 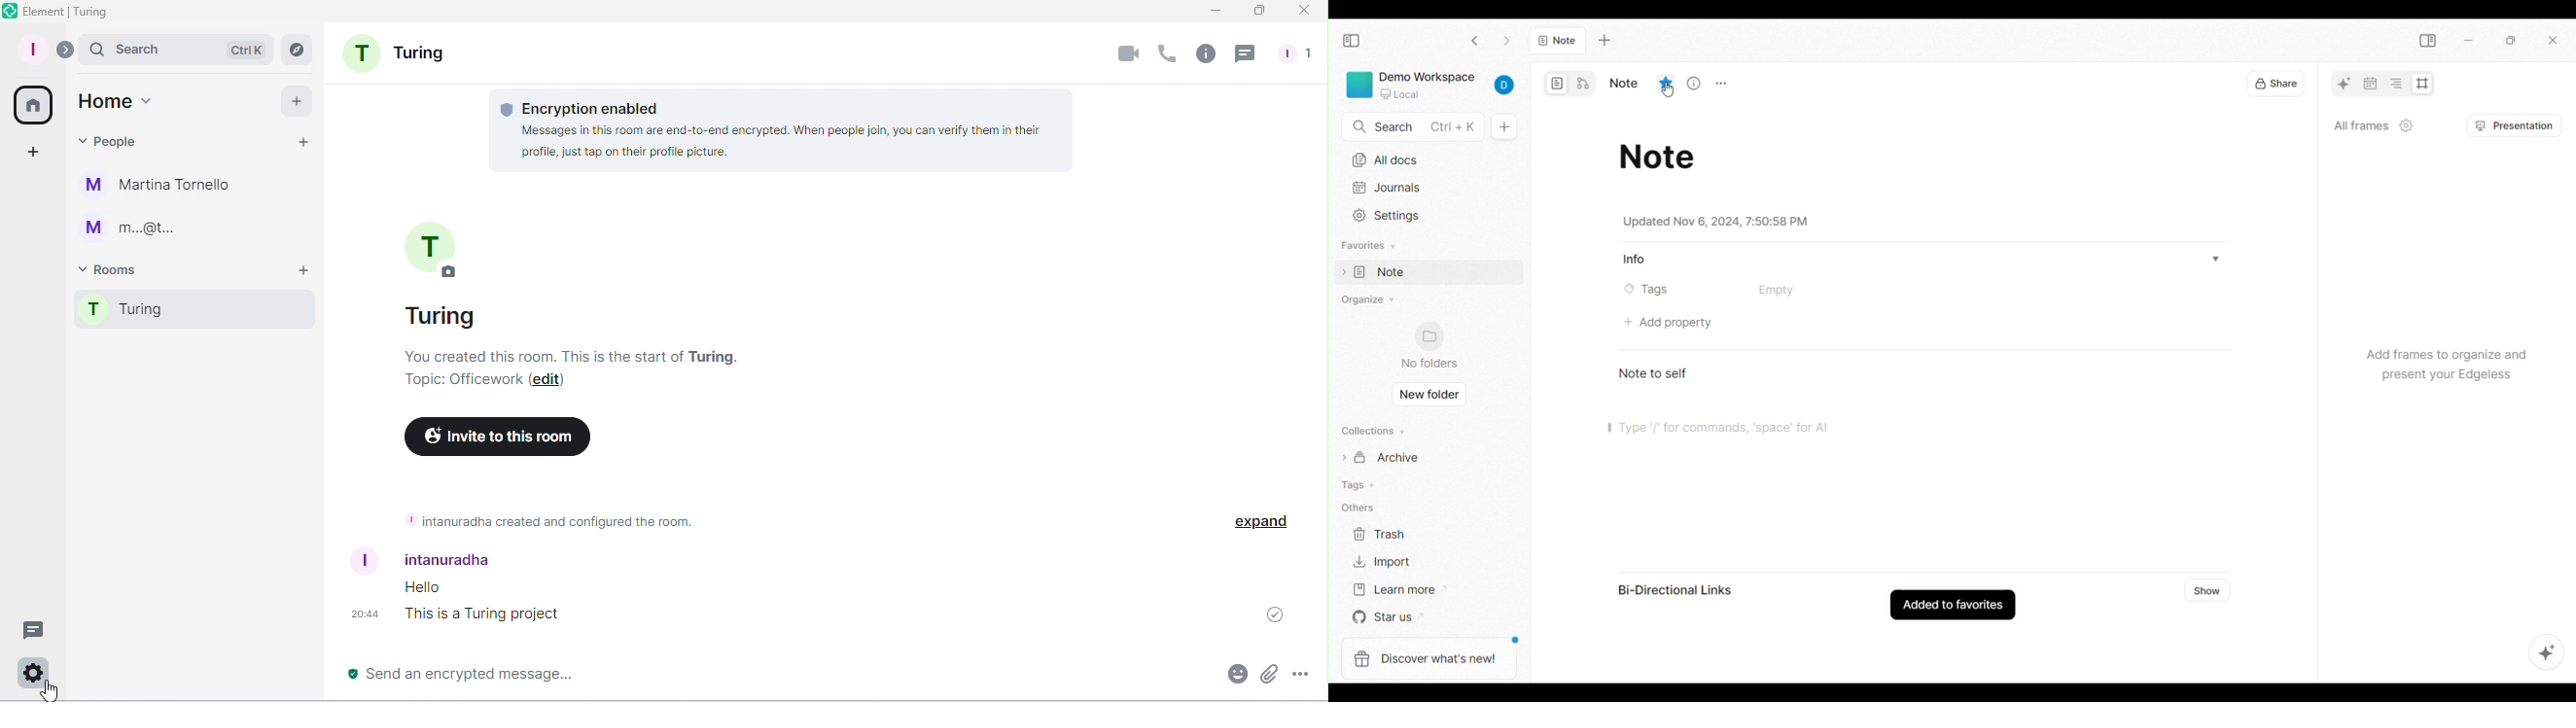 What do you see at coordinates (1267, 673) in the screenshot?
I see `Attachments` at bounding box center [1267, 673].